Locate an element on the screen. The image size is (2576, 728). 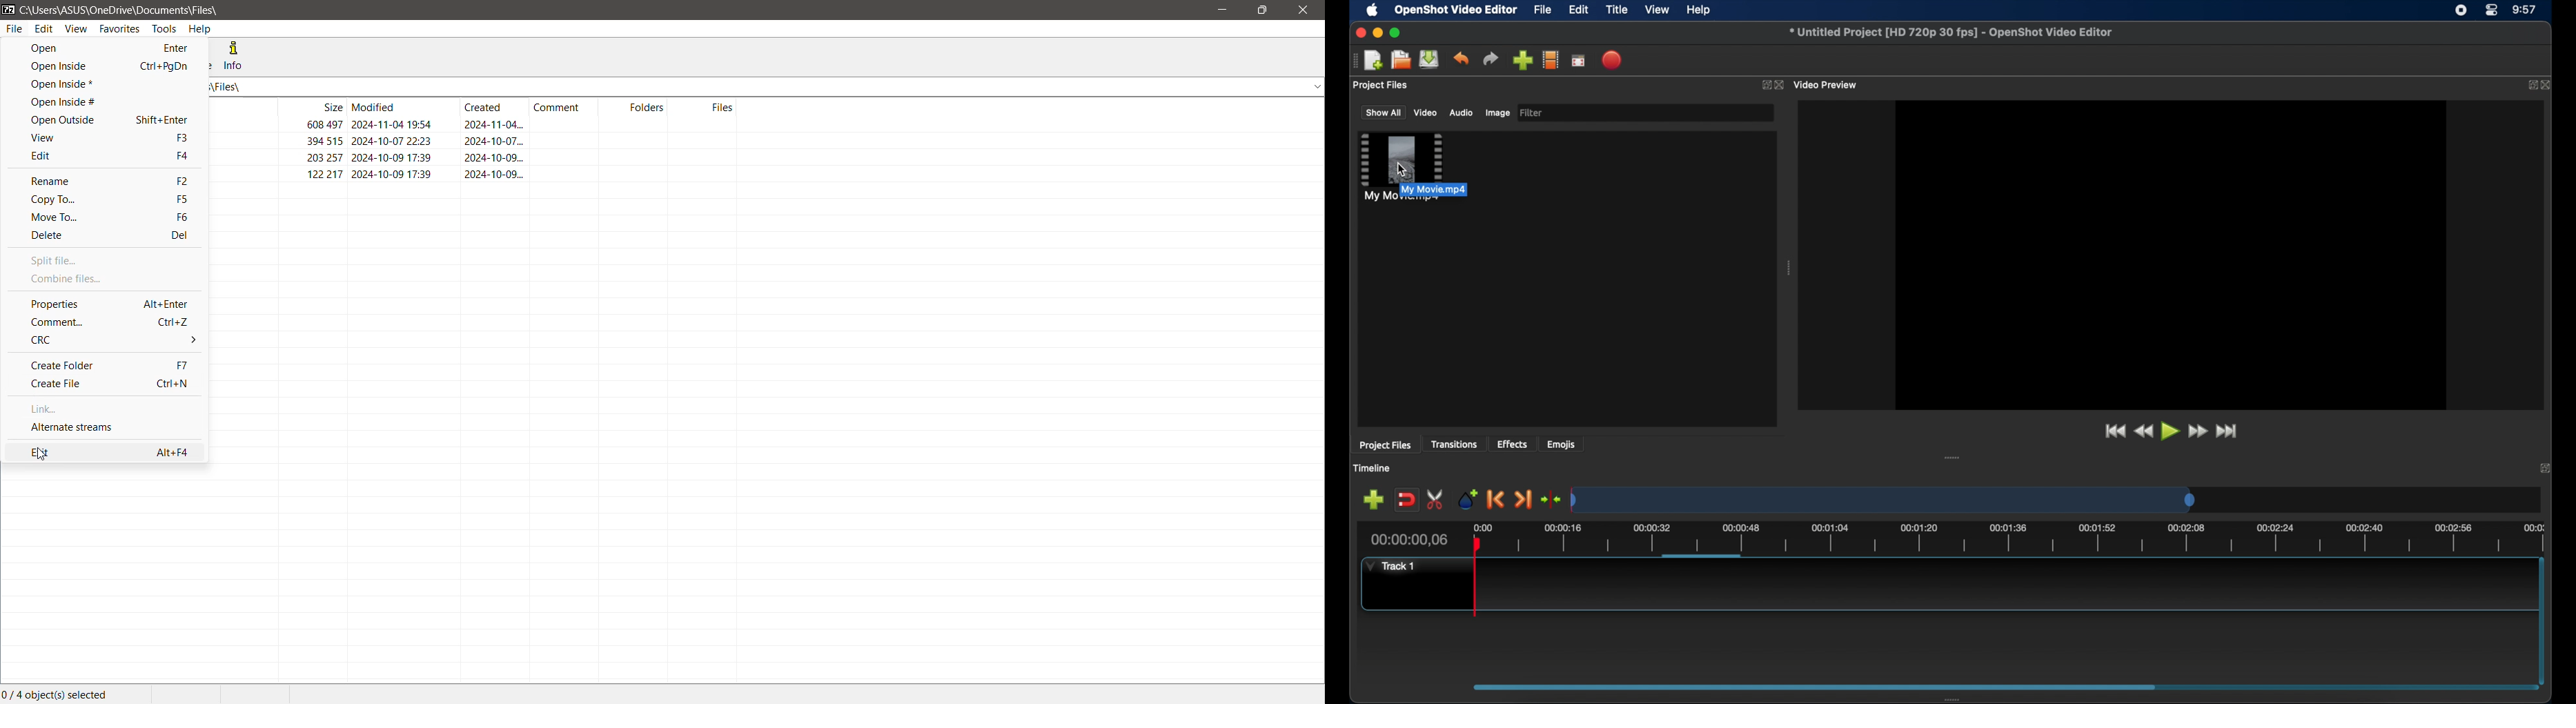
Size is located at coordinates (322, 107).